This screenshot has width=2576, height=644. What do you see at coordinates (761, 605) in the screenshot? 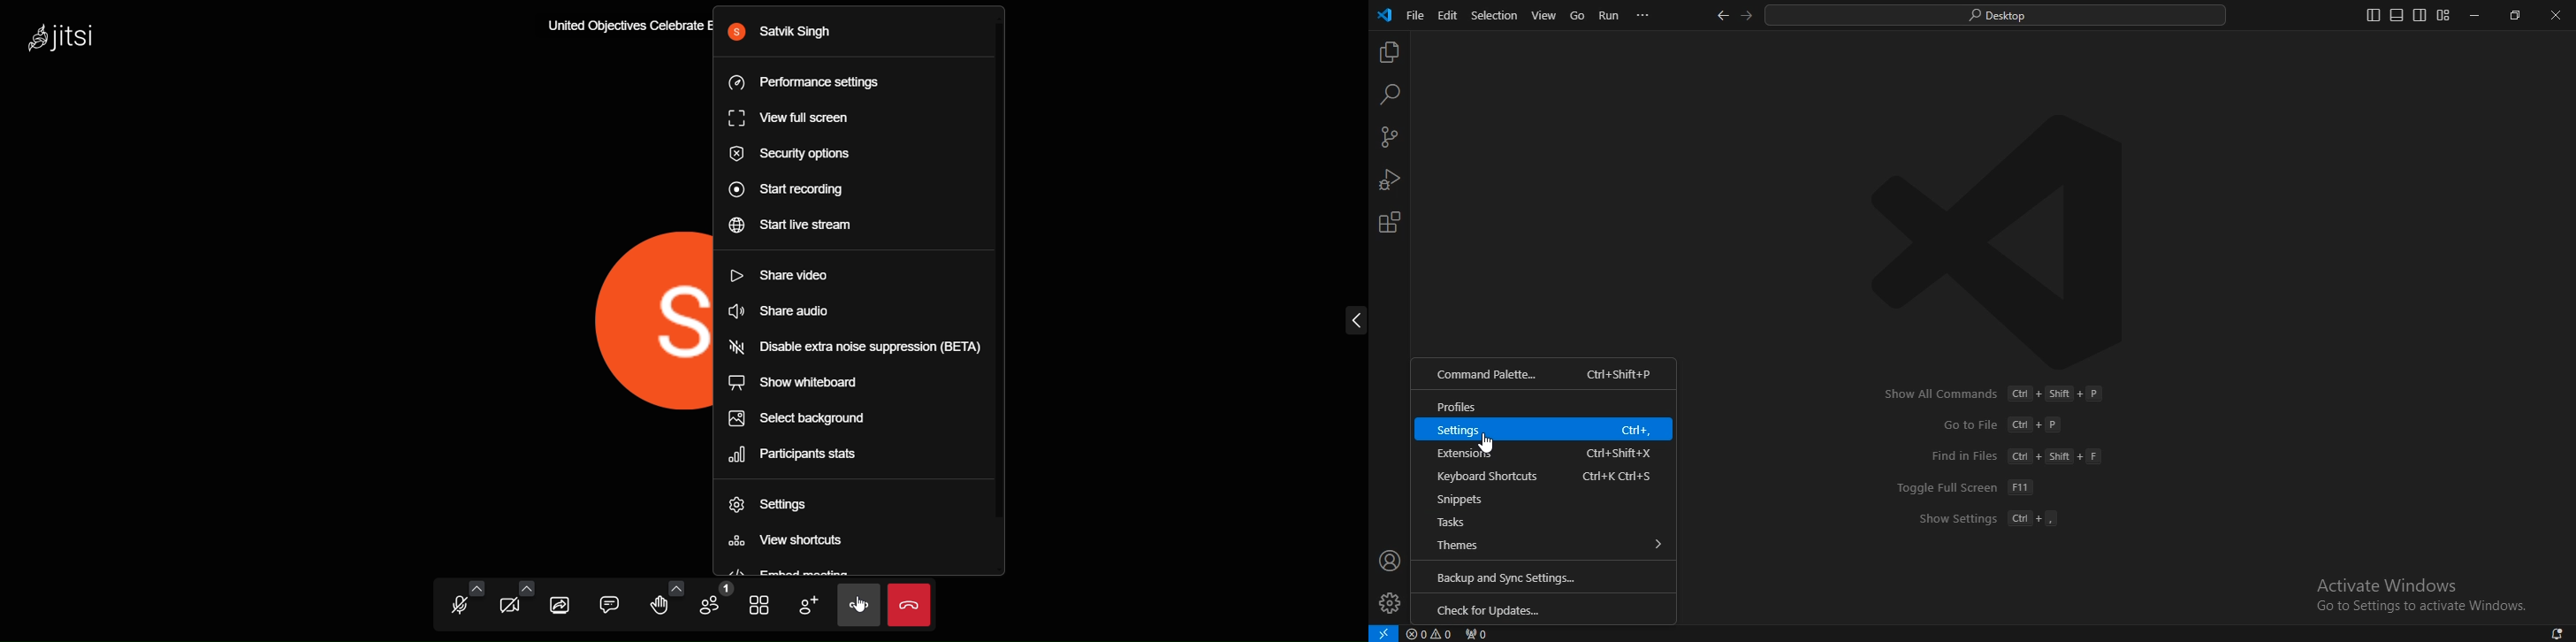
I see `tile view` at bounding box center [761, 605].